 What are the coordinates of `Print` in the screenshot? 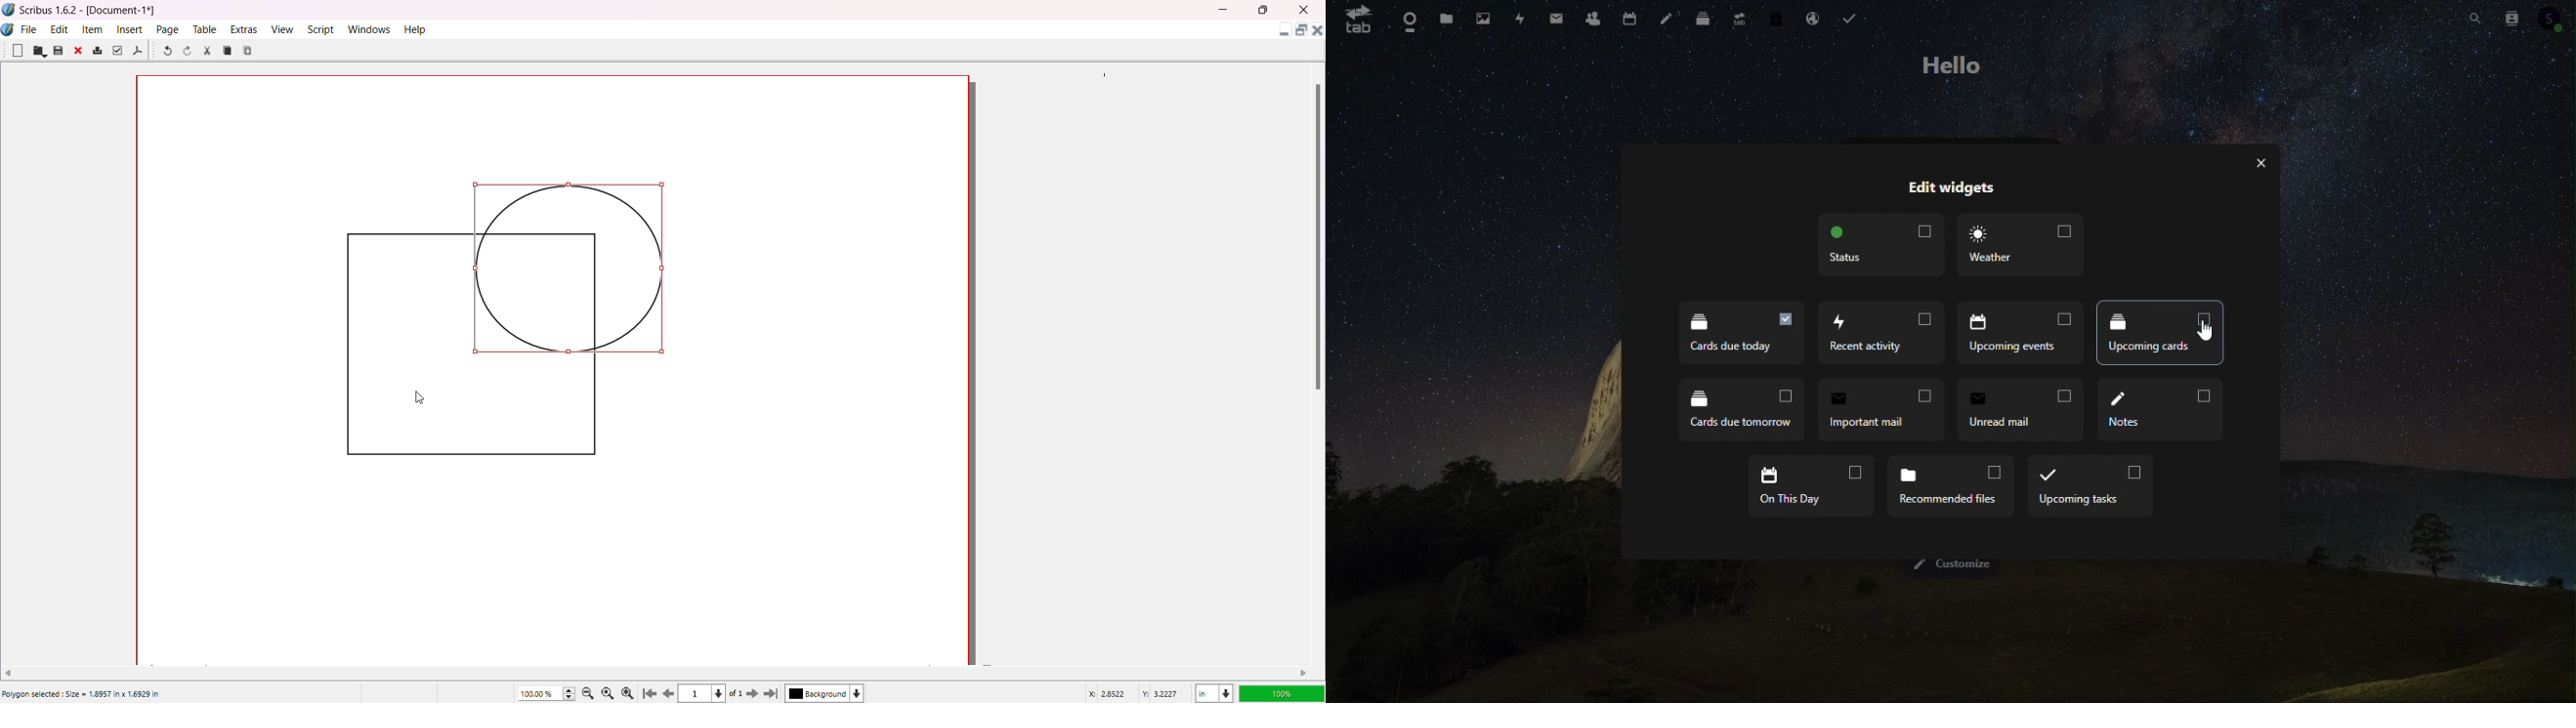 It's located at (97, 51).